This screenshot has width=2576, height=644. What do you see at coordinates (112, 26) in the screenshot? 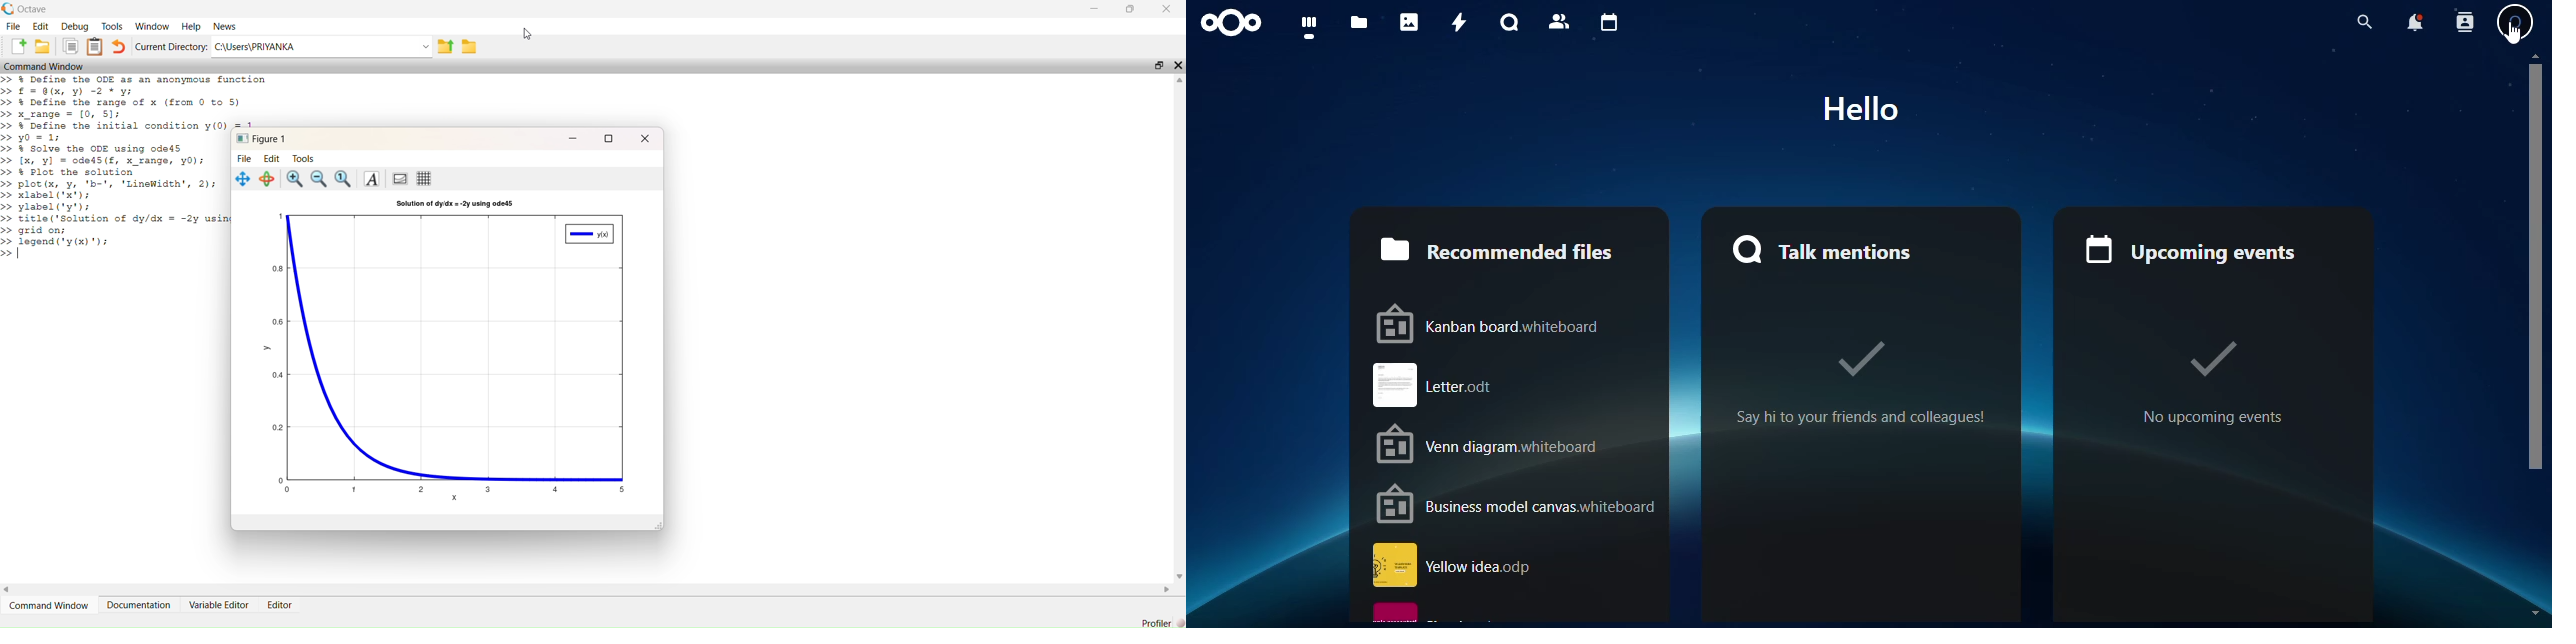
I see `Tools` at bounding box center [112, 26].